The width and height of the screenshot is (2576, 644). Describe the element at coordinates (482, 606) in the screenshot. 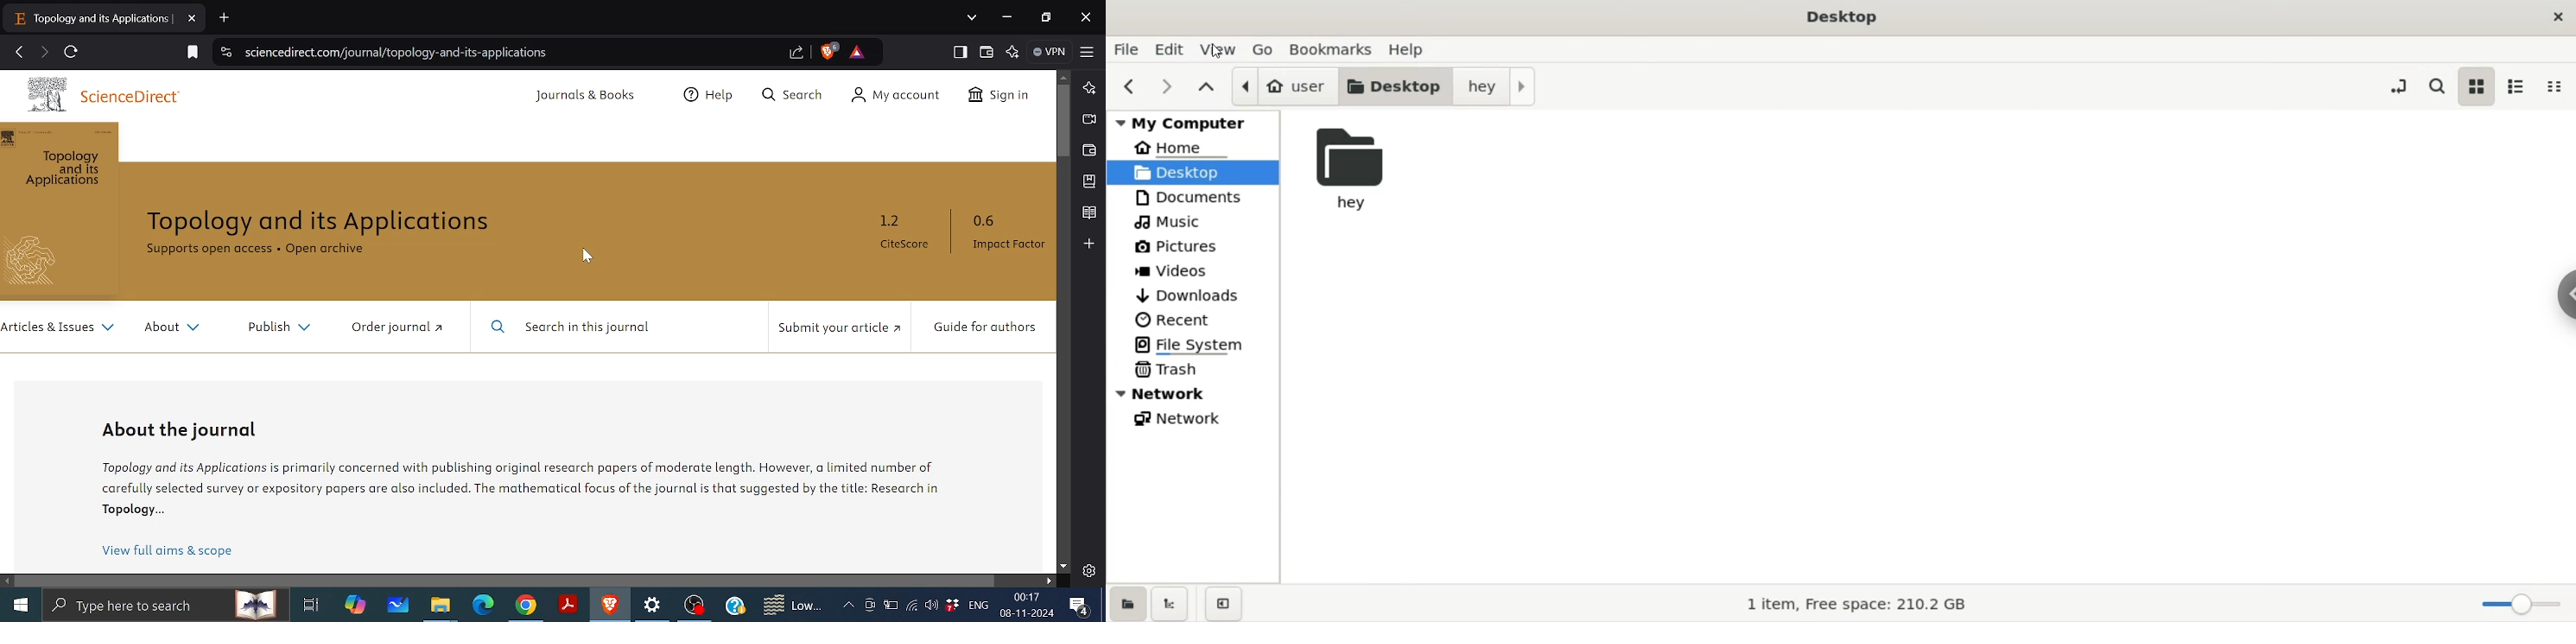

I see `Microsoft edge` at that location.